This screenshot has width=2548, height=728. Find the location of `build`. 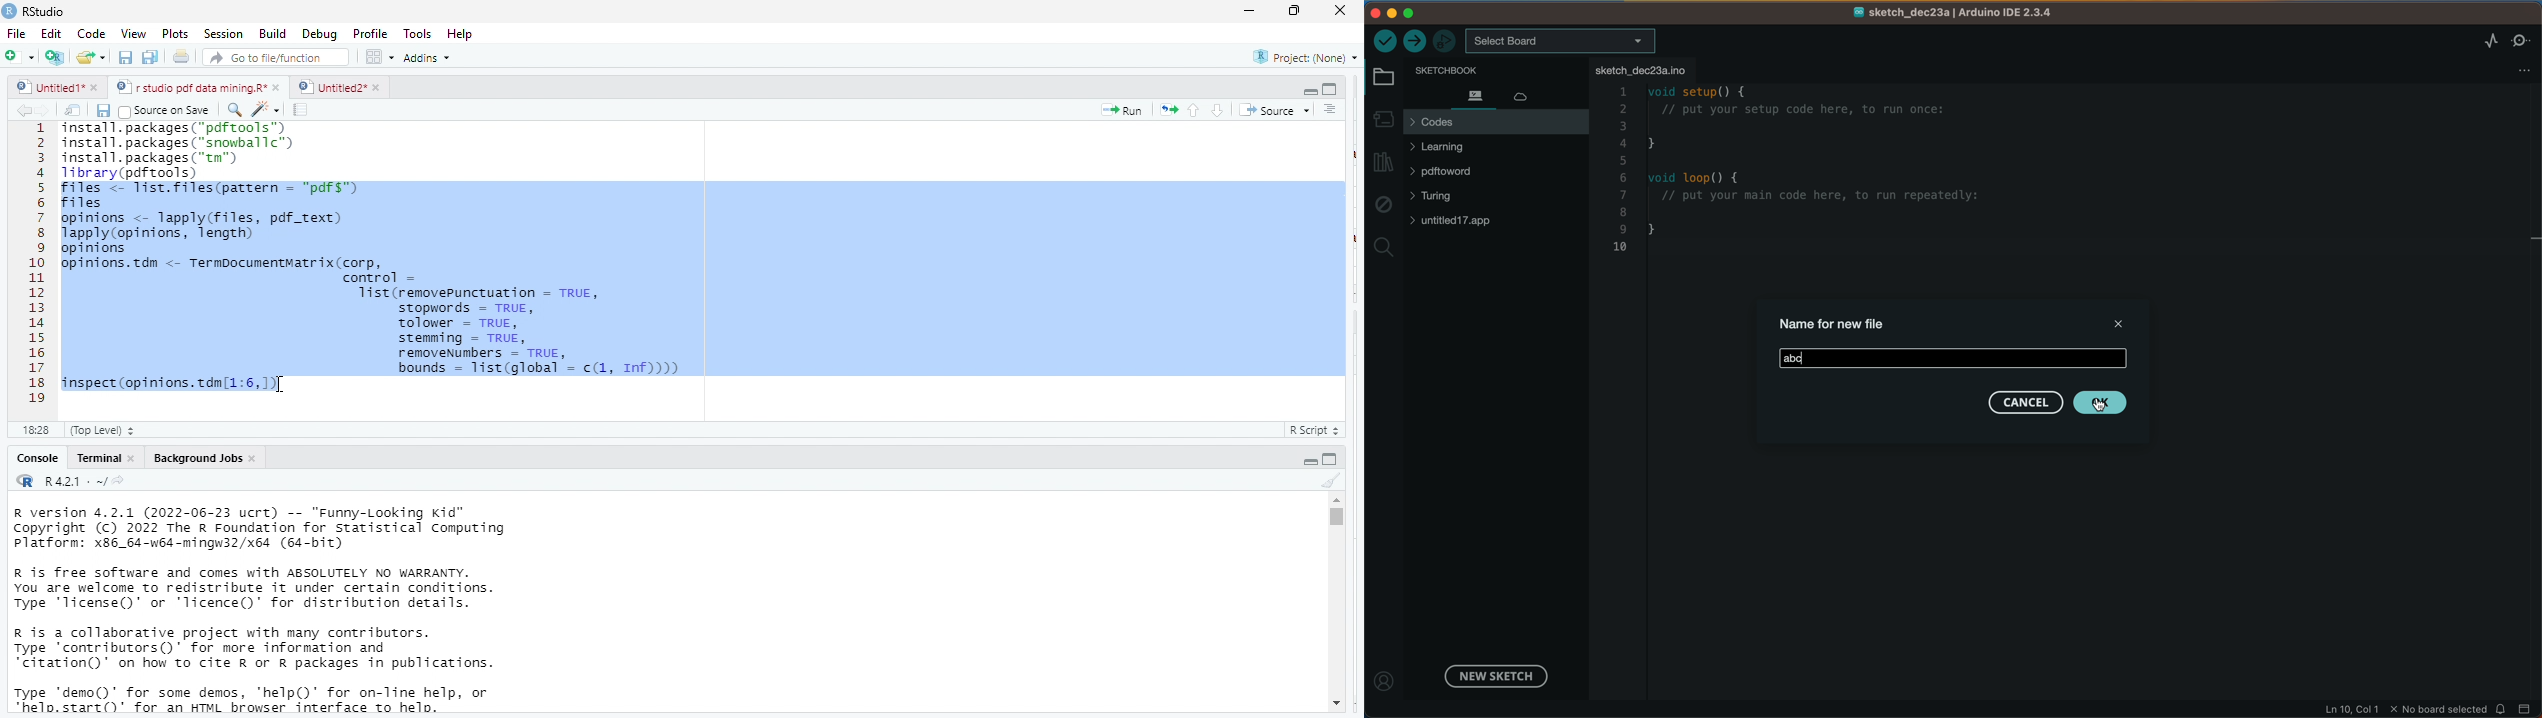

build is located at coordinates (273, 33).